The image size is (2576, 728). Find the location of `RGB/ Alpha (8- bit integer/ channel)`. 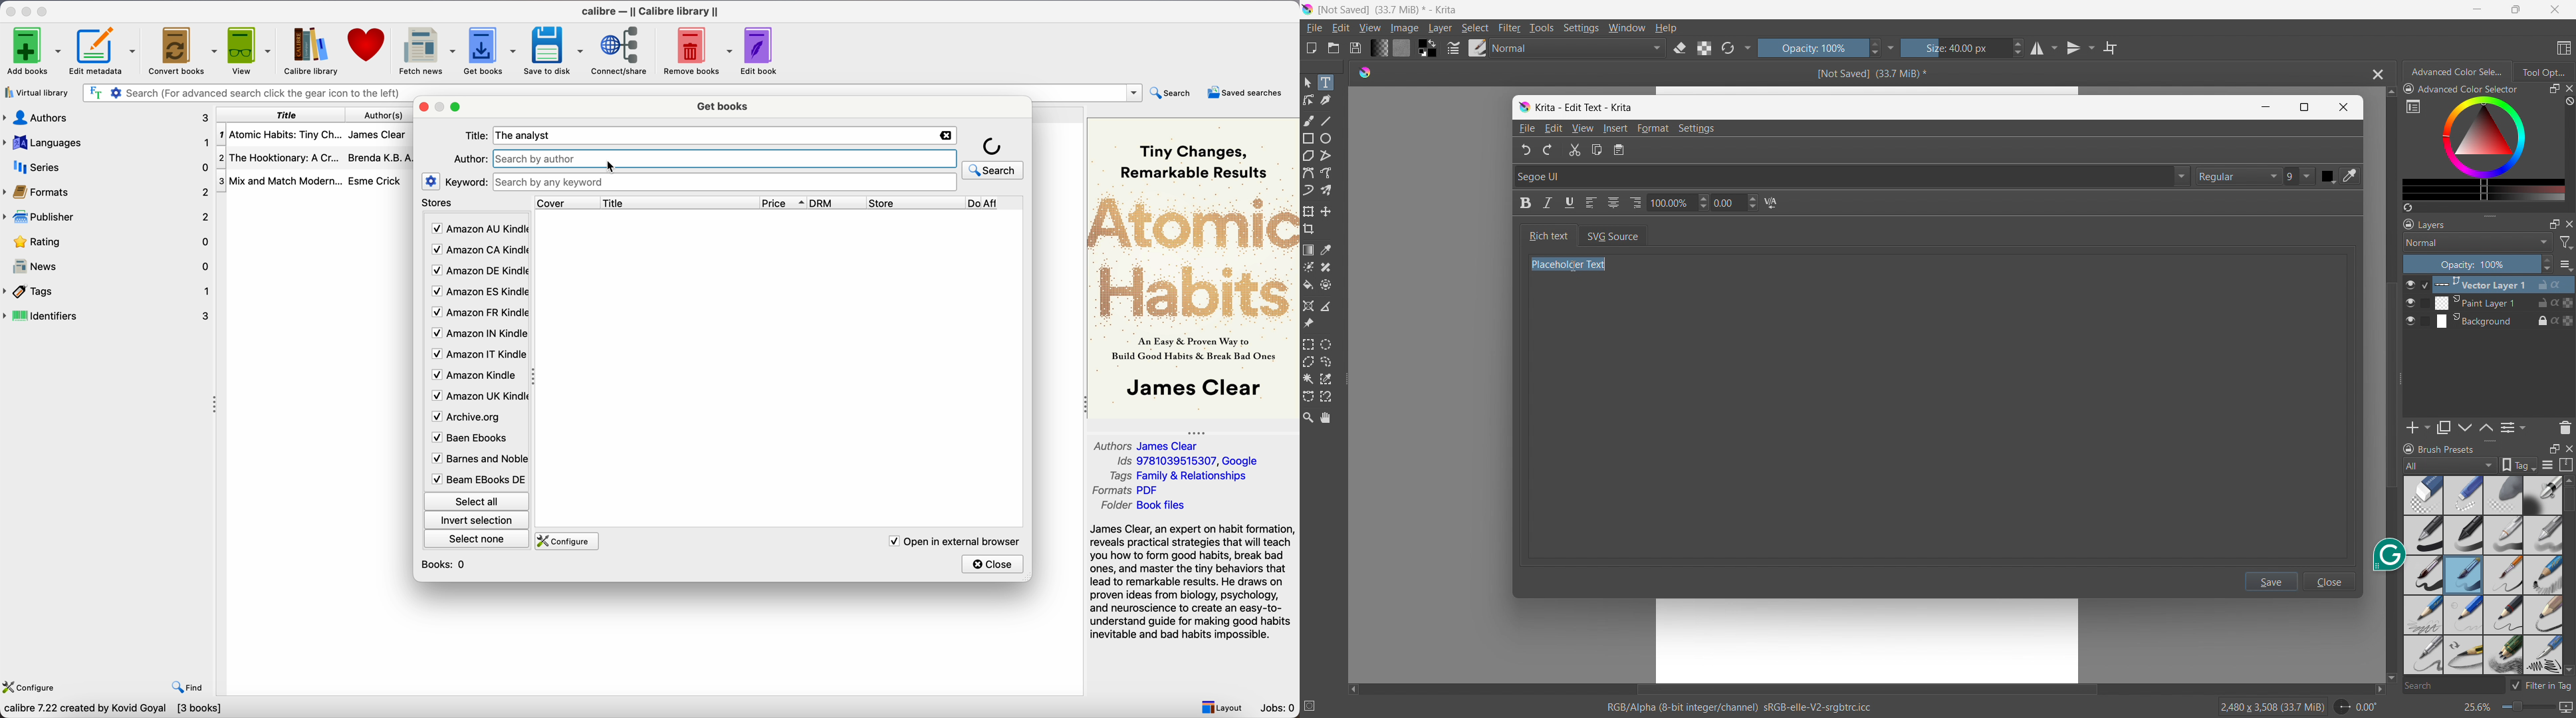

RGB/ Alpha (8- bit integer/ channel) is located at coordinates (1740, 709).